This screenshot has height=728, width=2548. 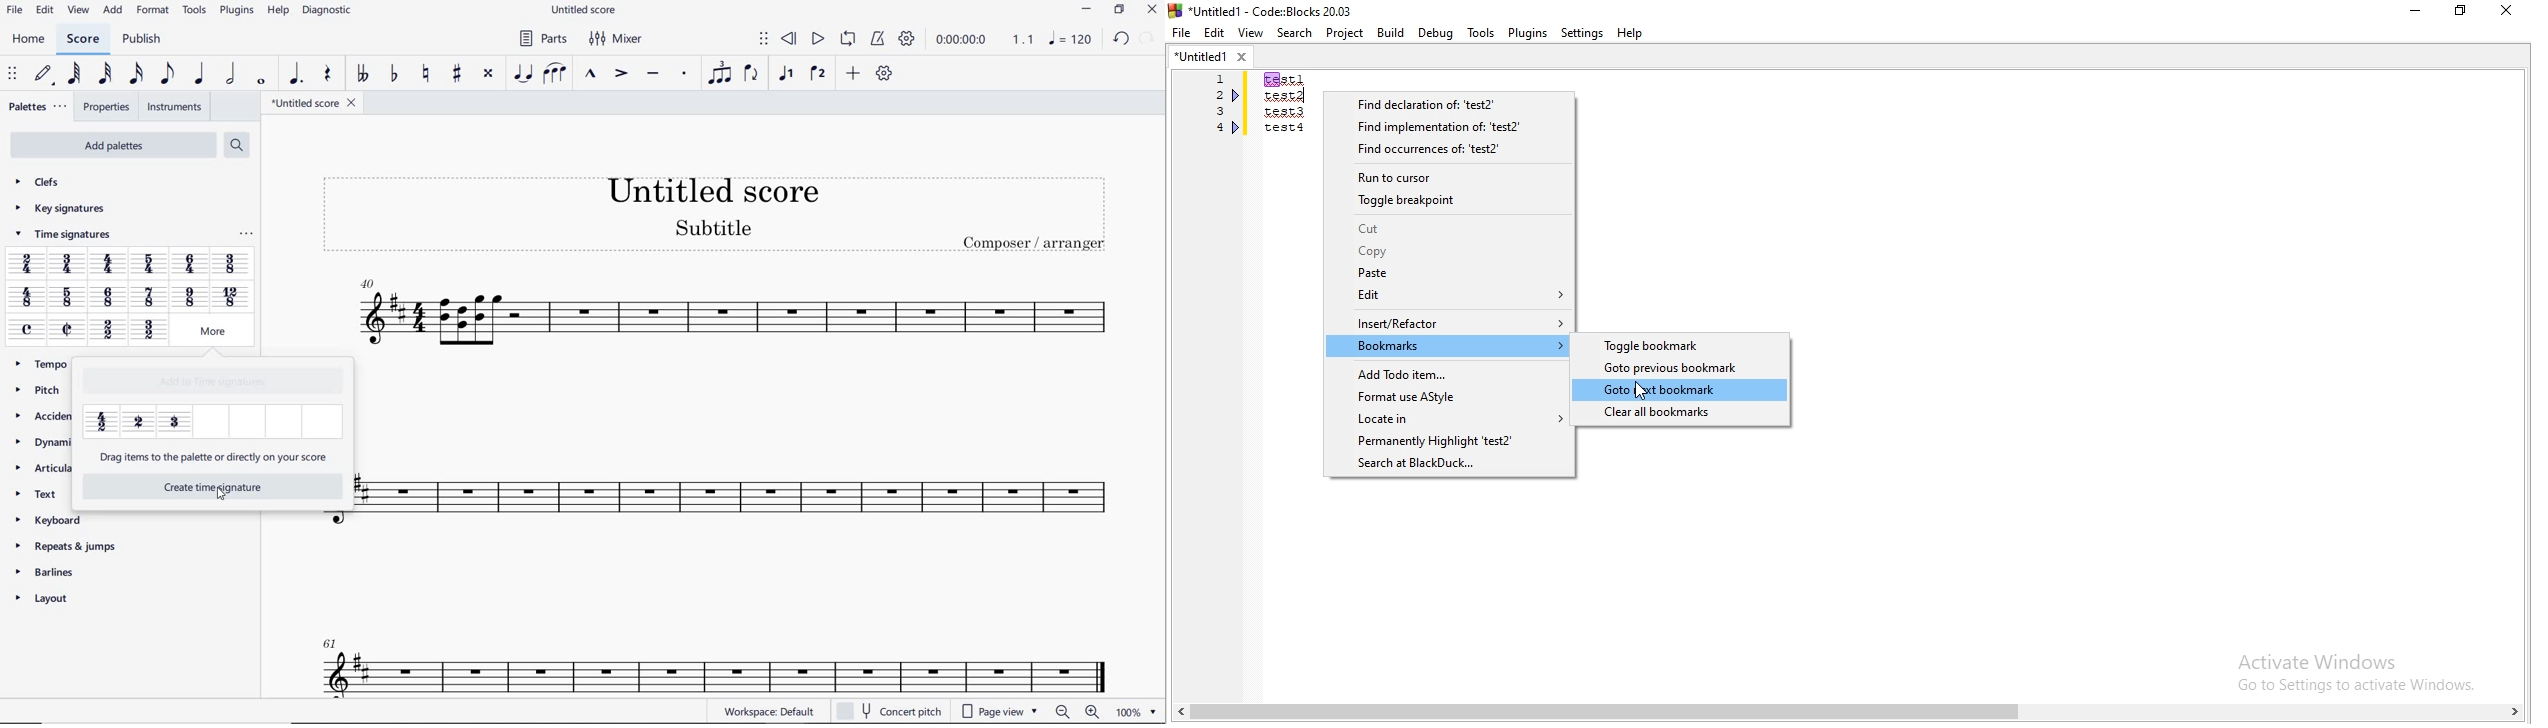 What do you see at coordinates (26, 264) in the screenshot?
I see `2/4` at bounding box center [26, 264].